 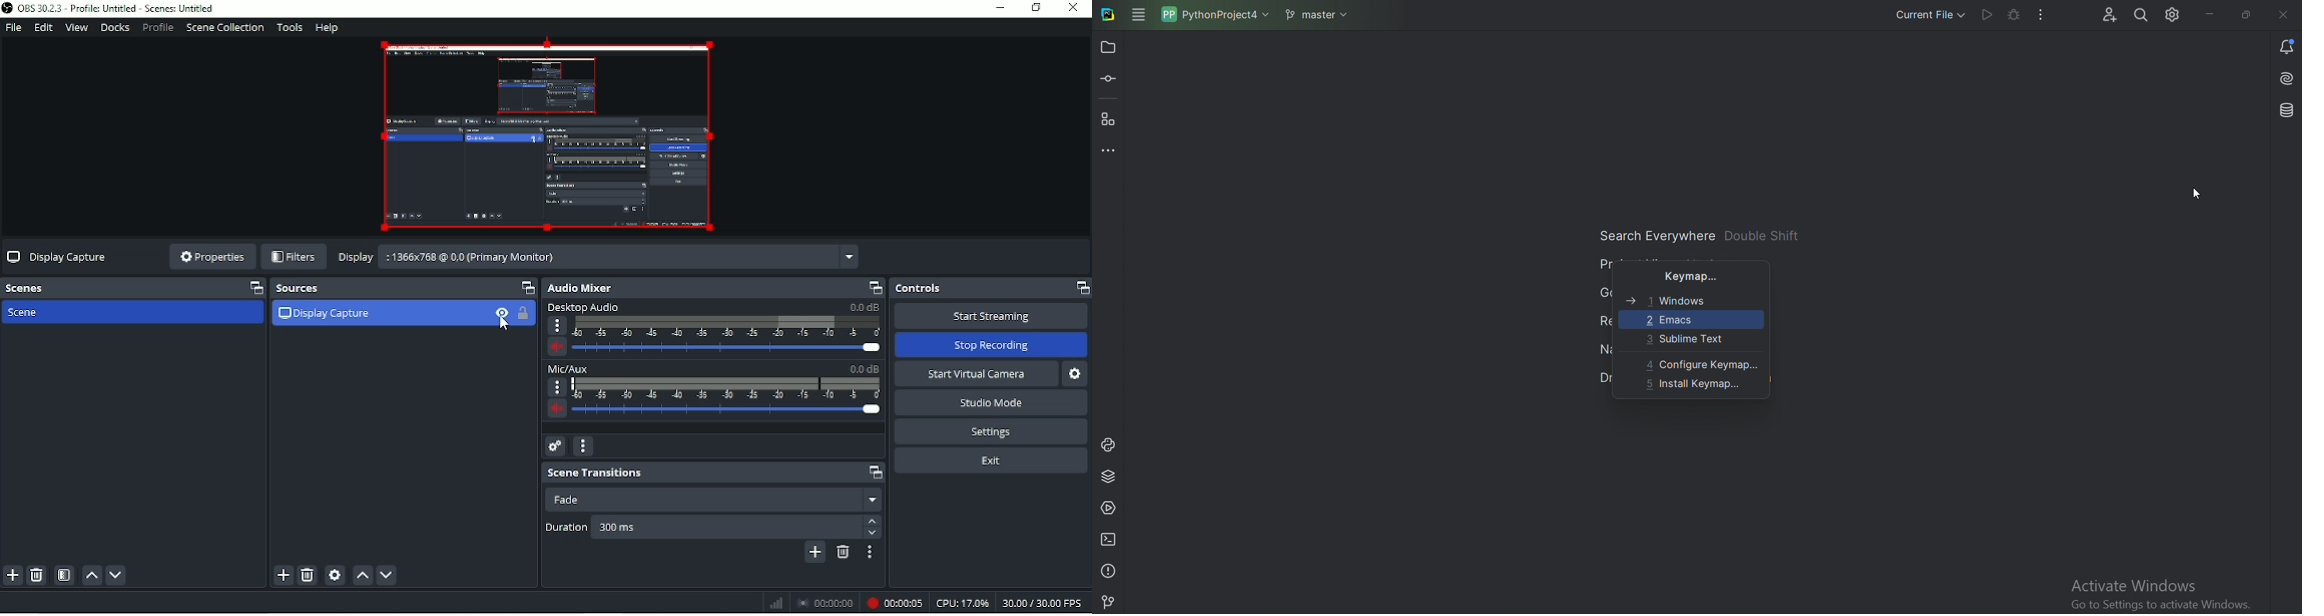 What do you see at coordinates (1077, 373) in the screenshot?
I see `Configure virtual camera` at bounding box center [1077, 373].